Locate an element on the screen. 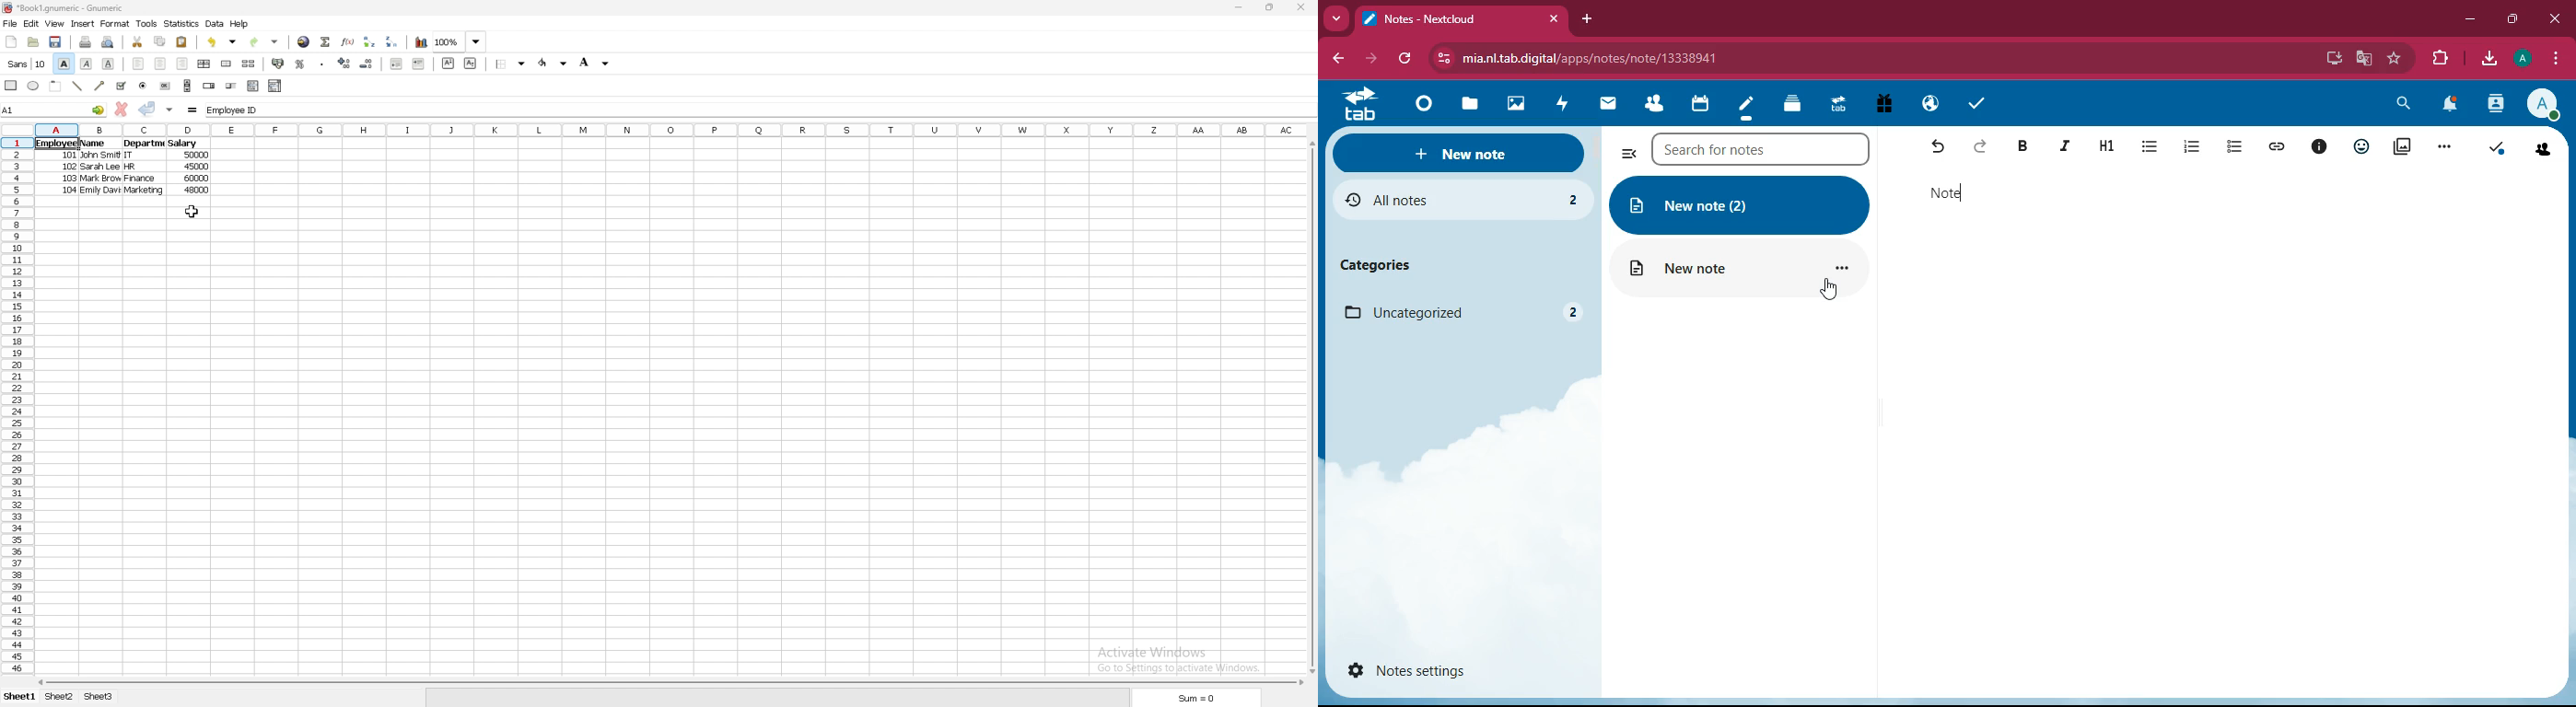  print is located at coordinates (87, 42).